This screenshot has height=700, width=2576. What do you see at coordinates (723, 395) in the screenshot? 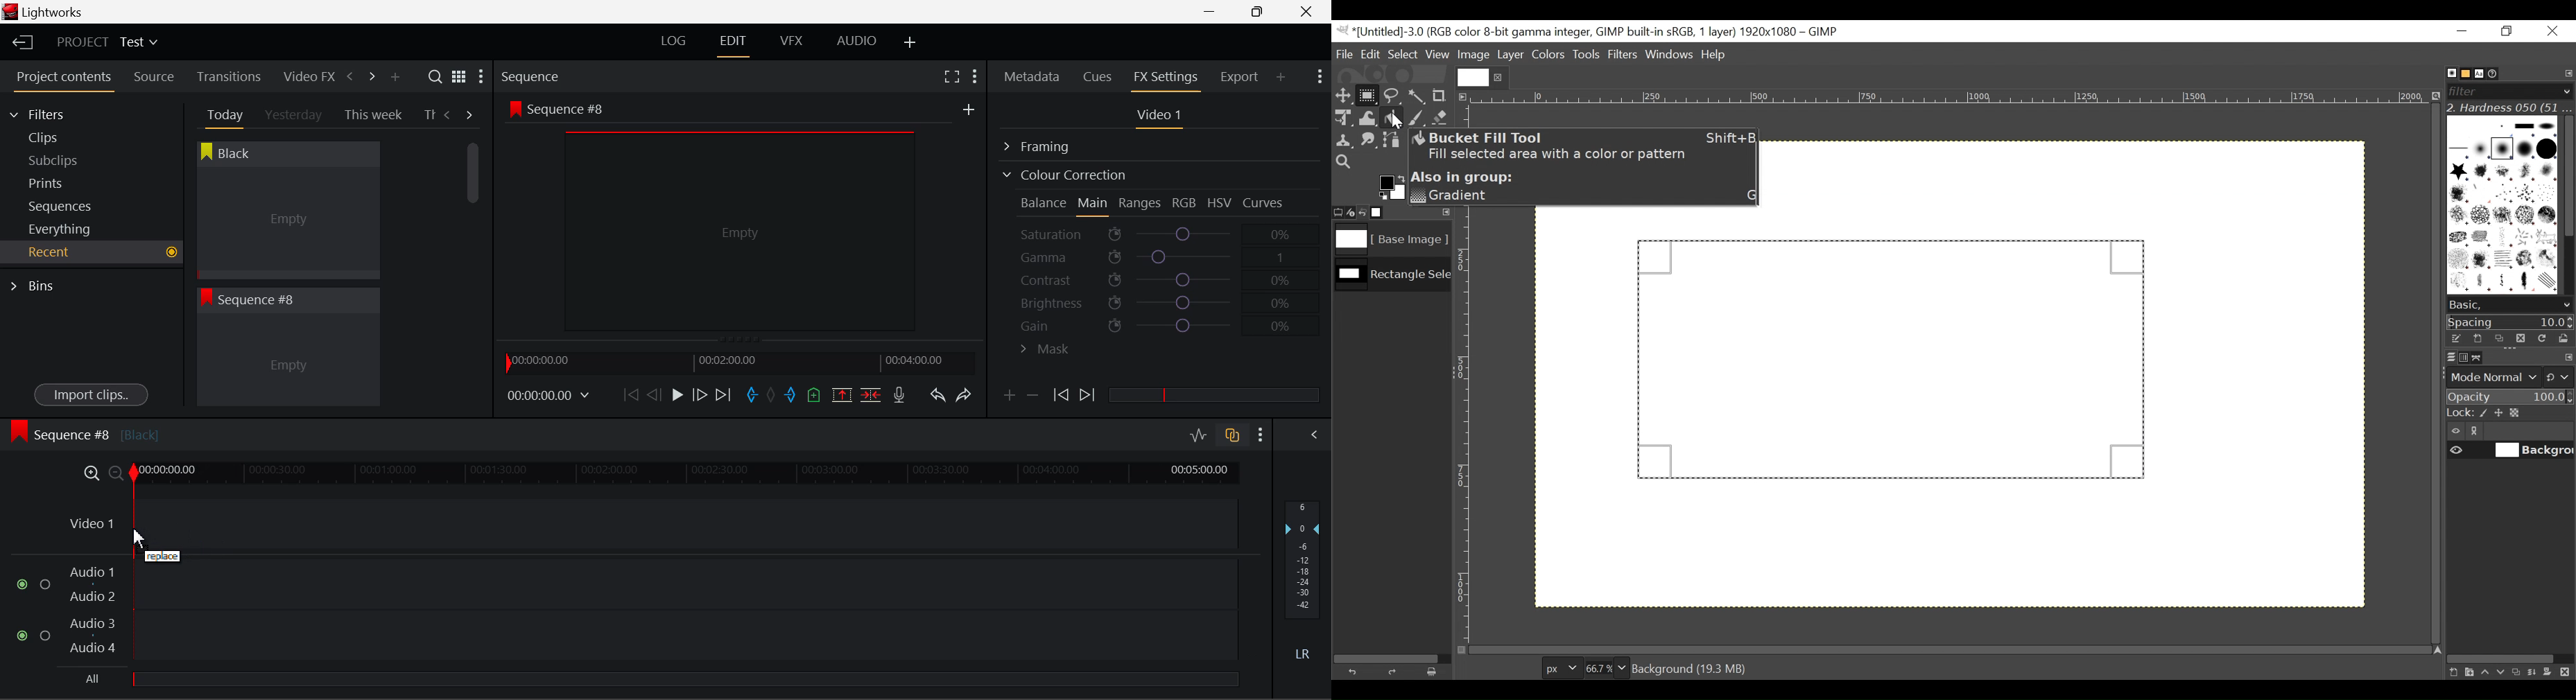
I see `To End` at bounding box center [723, 395].